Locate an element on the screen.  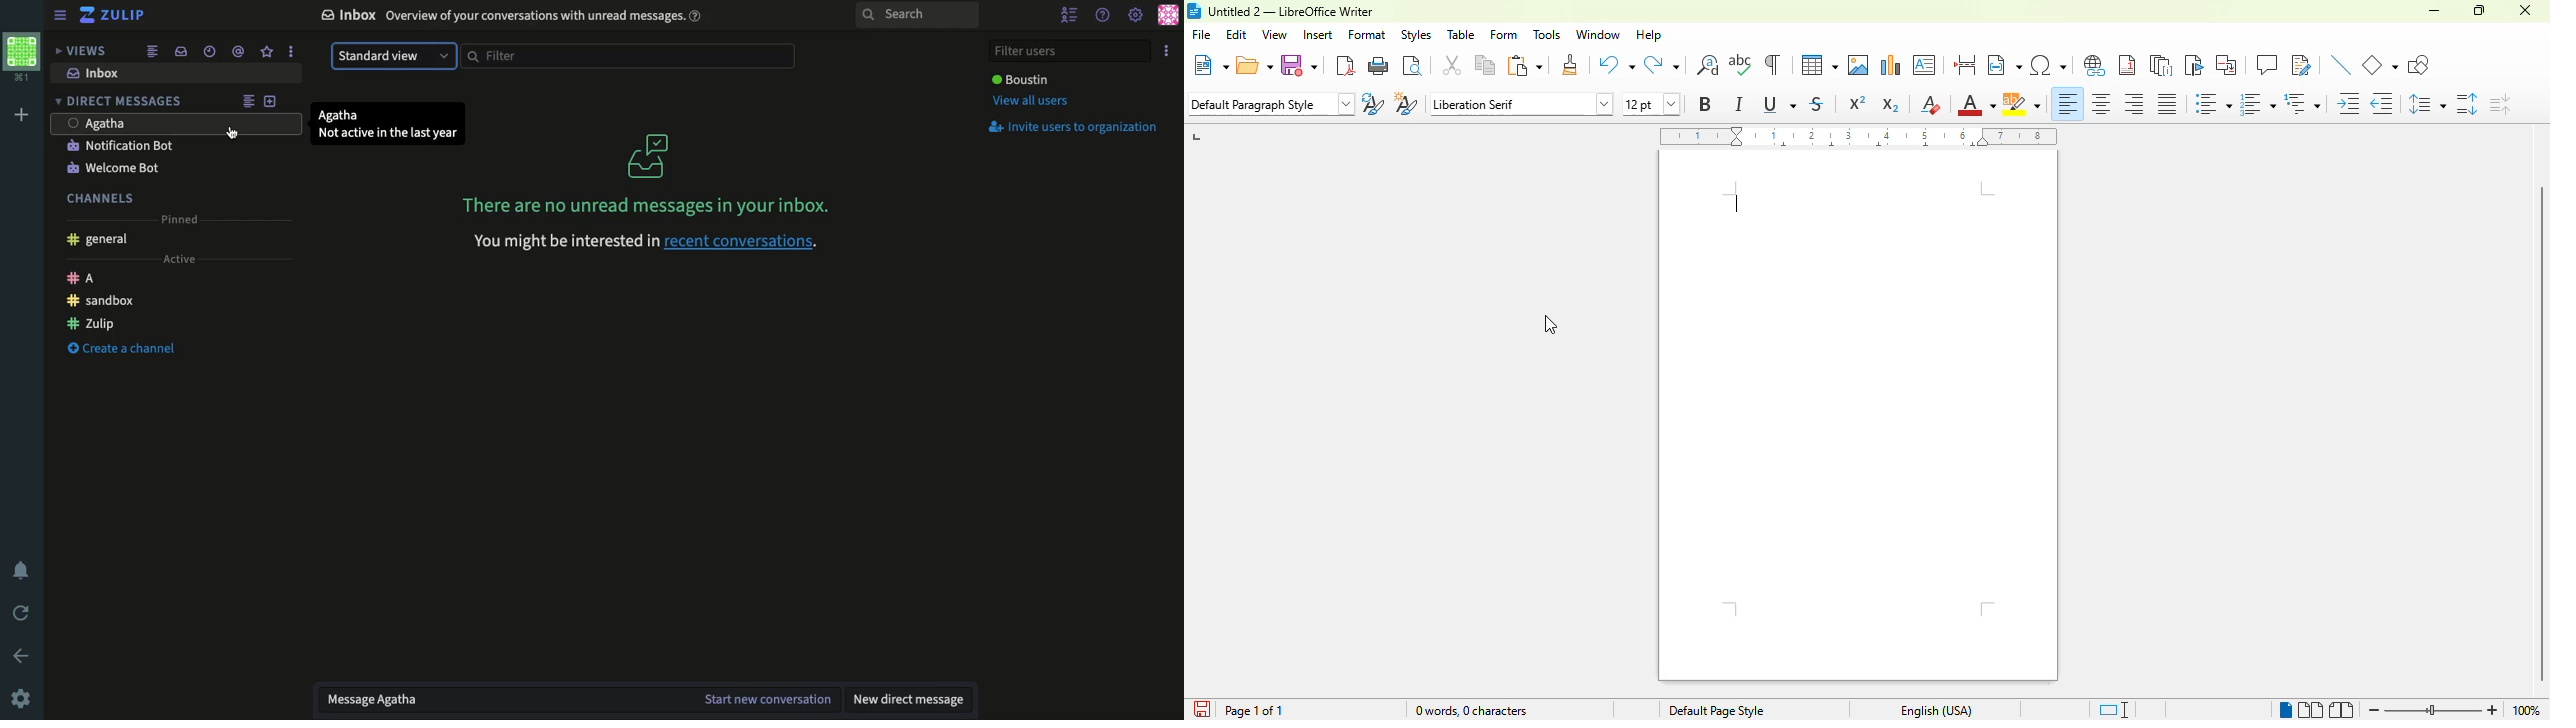
insert hyperlink is located at coordinates (2095, 66).